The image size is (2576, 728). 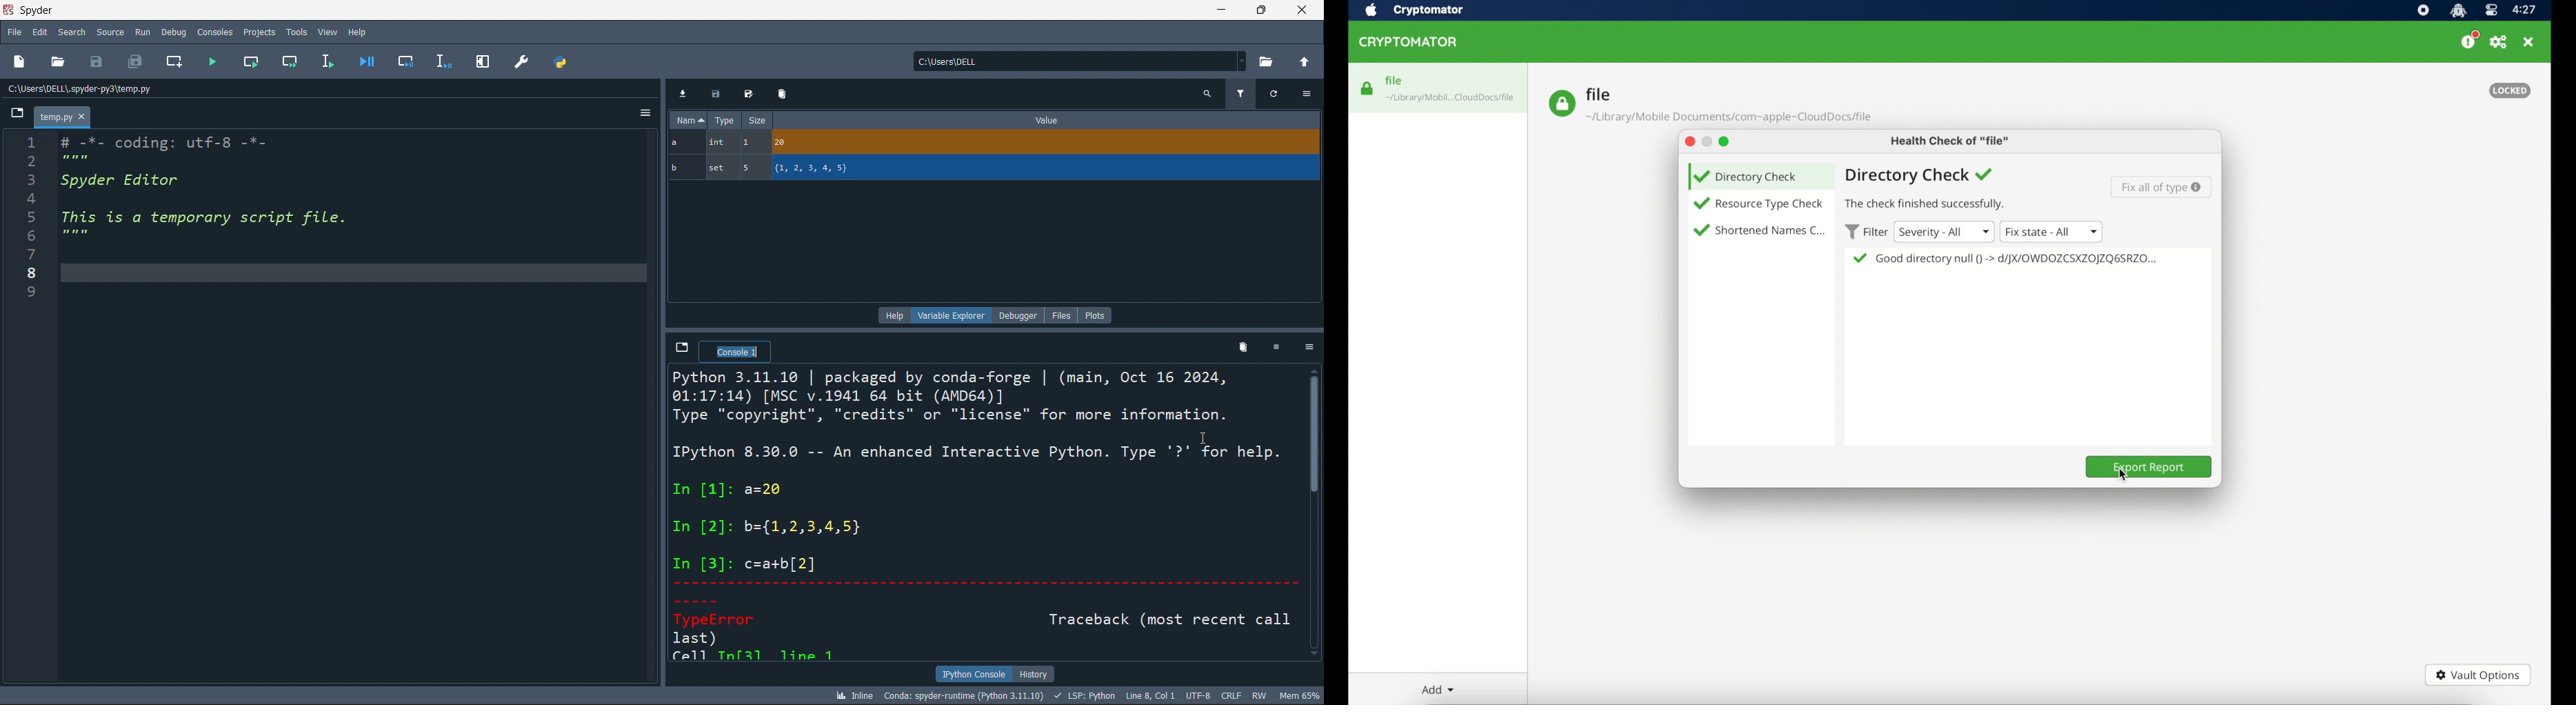 What do you see at coordinates (781, 93) in the screenshot?
I see `delete` at bounding box center [781, 93].